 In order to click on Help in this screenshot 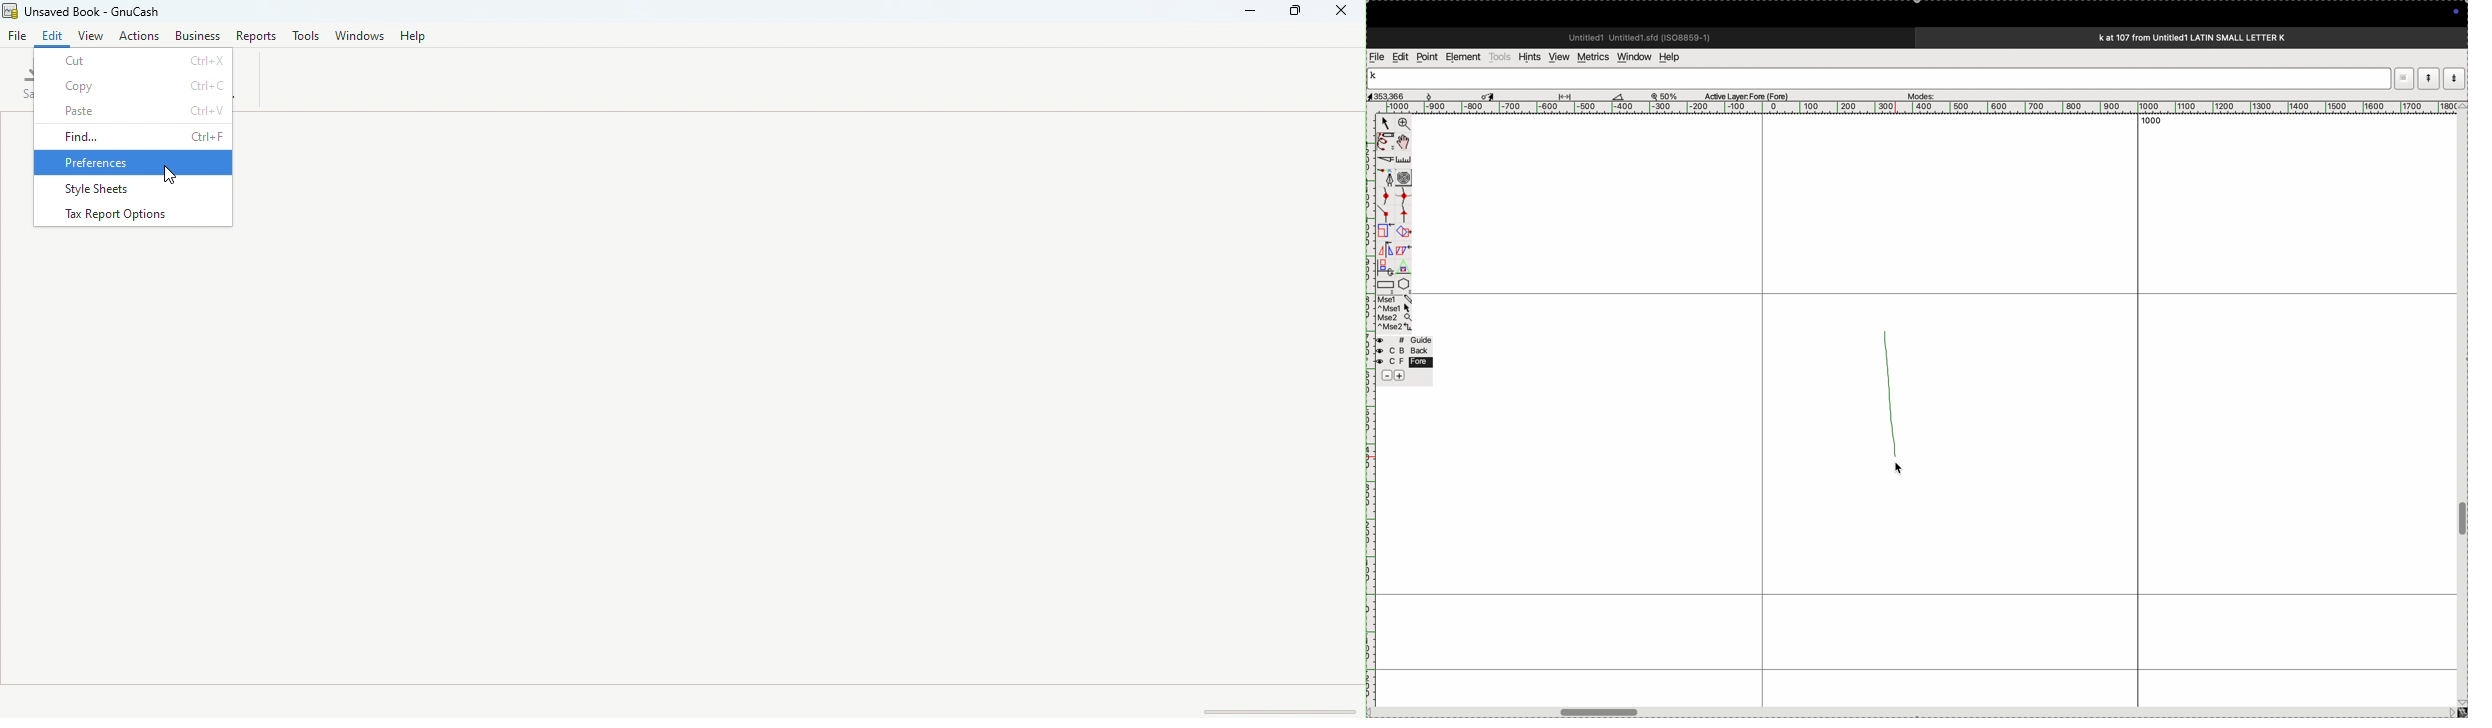, I will do `click(415, 35)`.